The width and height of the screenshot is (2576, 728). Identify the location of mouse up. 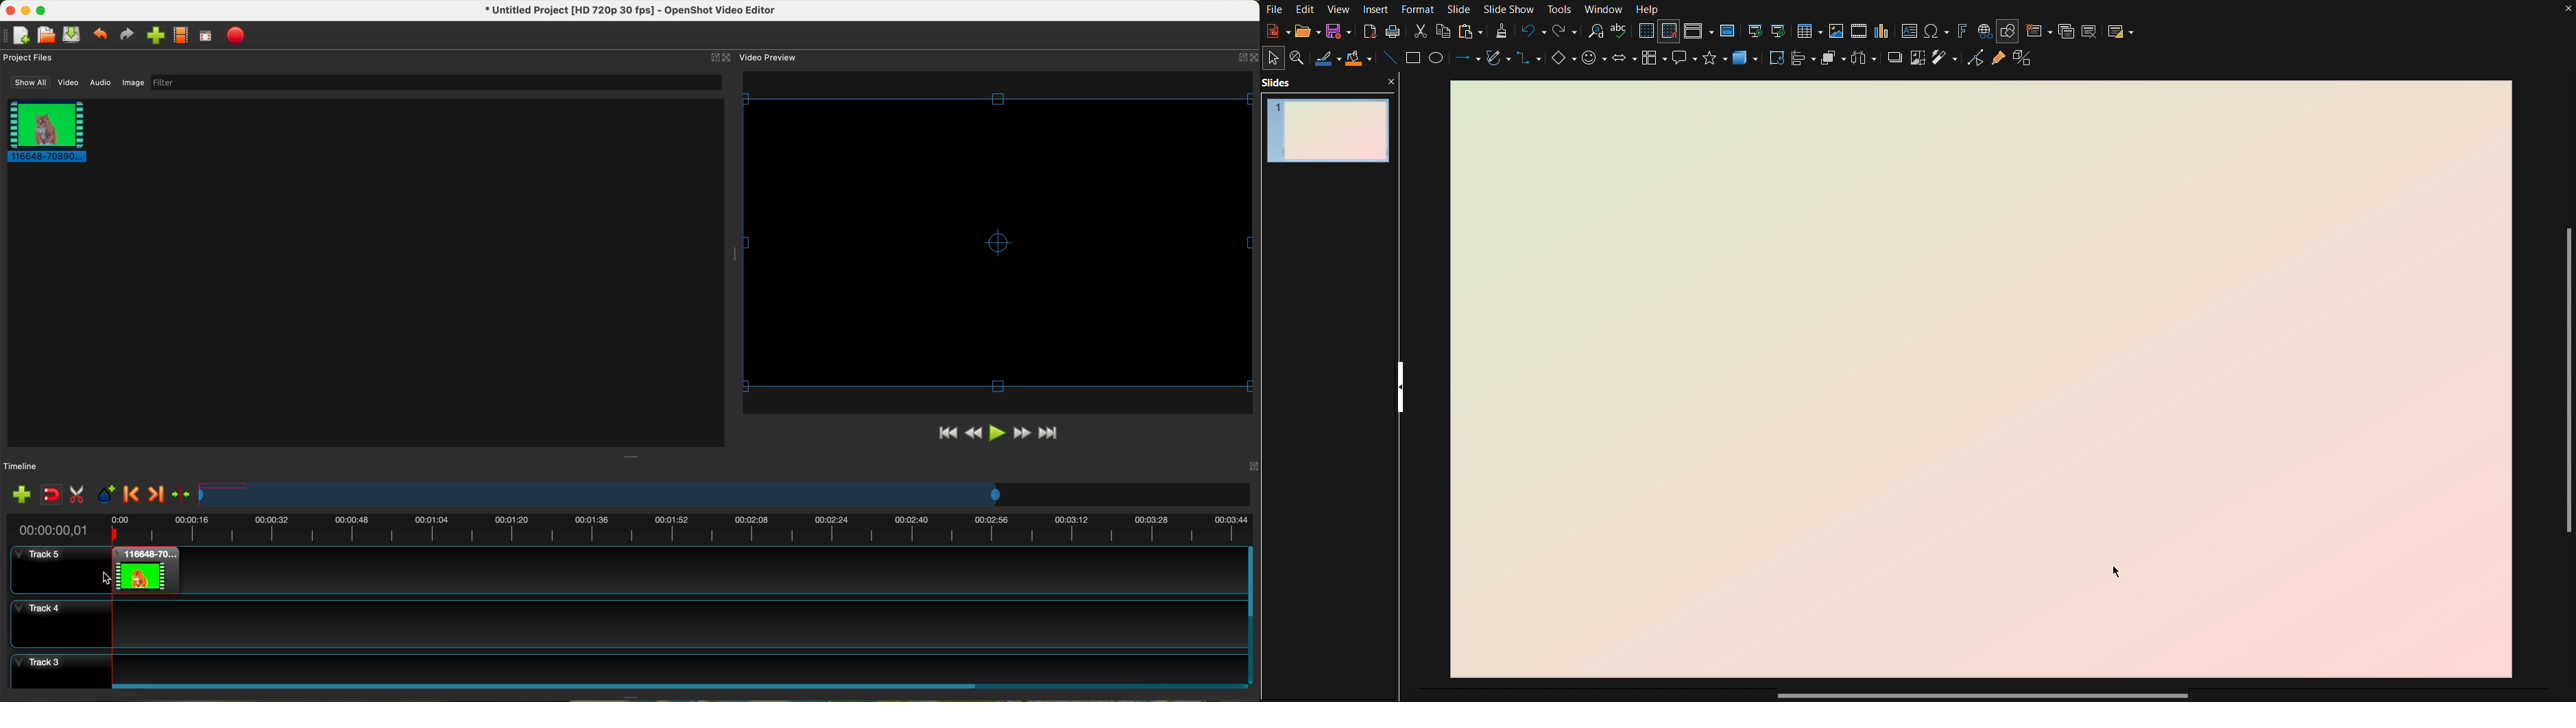
(105, 577).